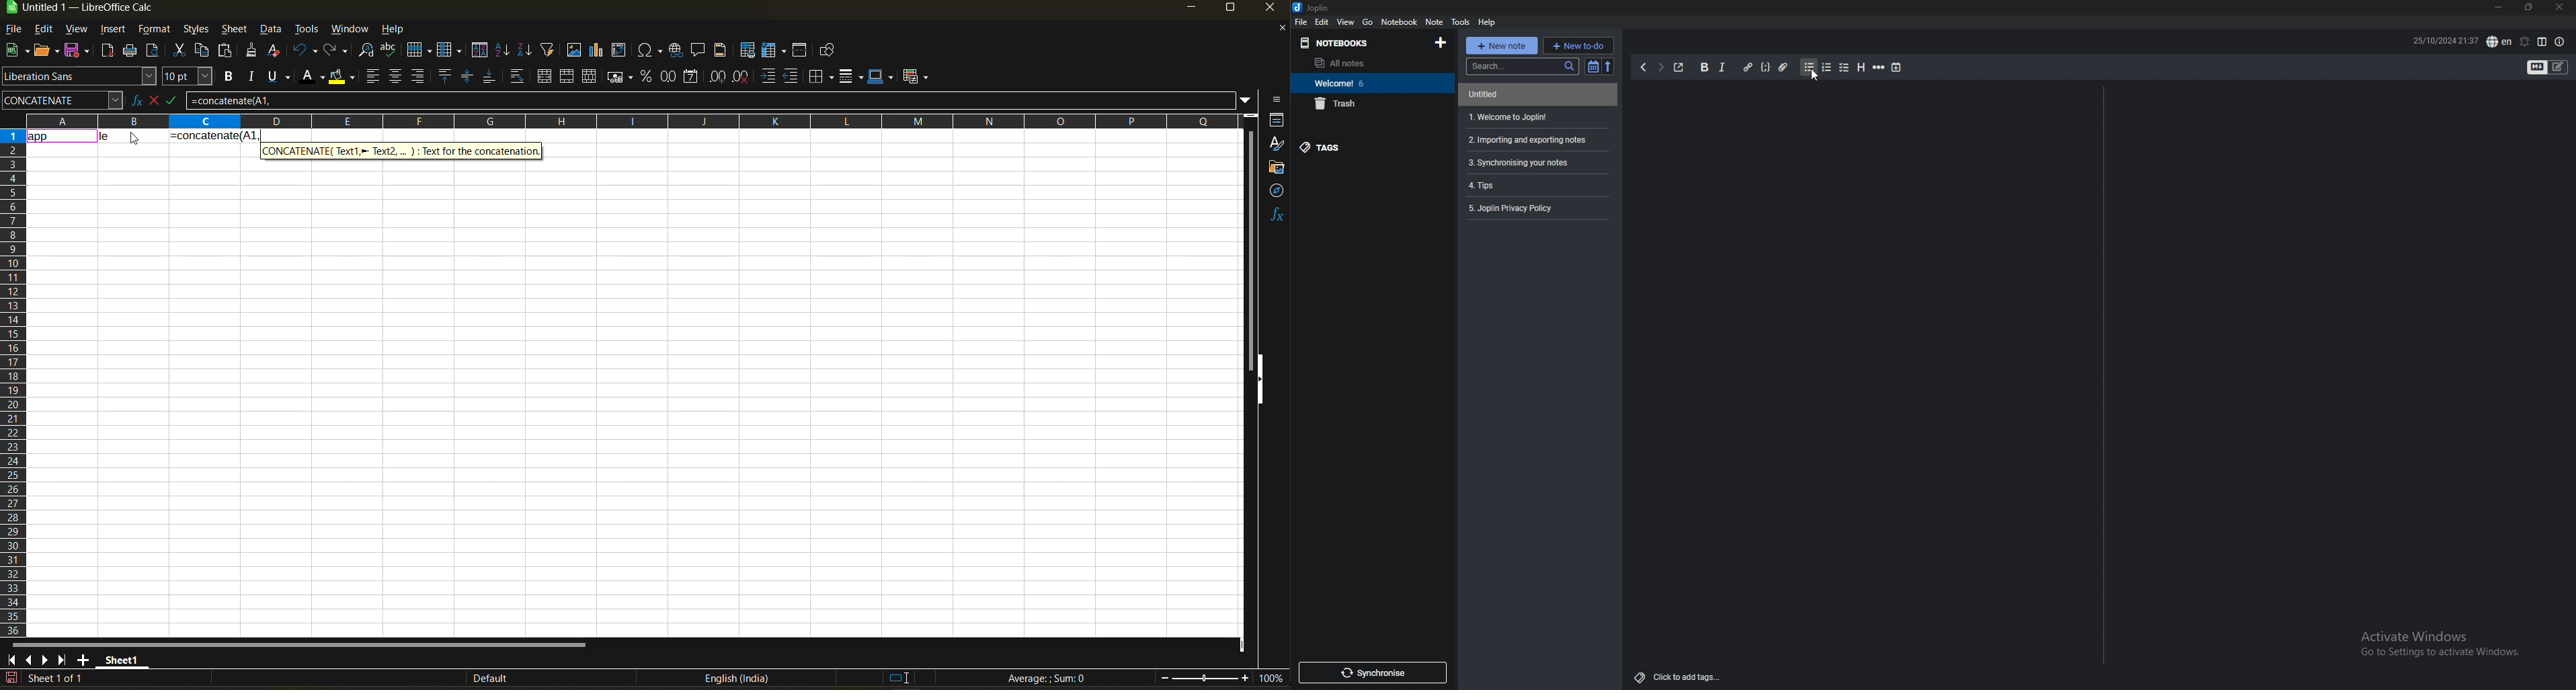 This screenshot has width=2576, height=700. What do you see at coordinates (1205, 679) in the screenshot?
I see `zoom slider` at bounding box center [1205, 679].